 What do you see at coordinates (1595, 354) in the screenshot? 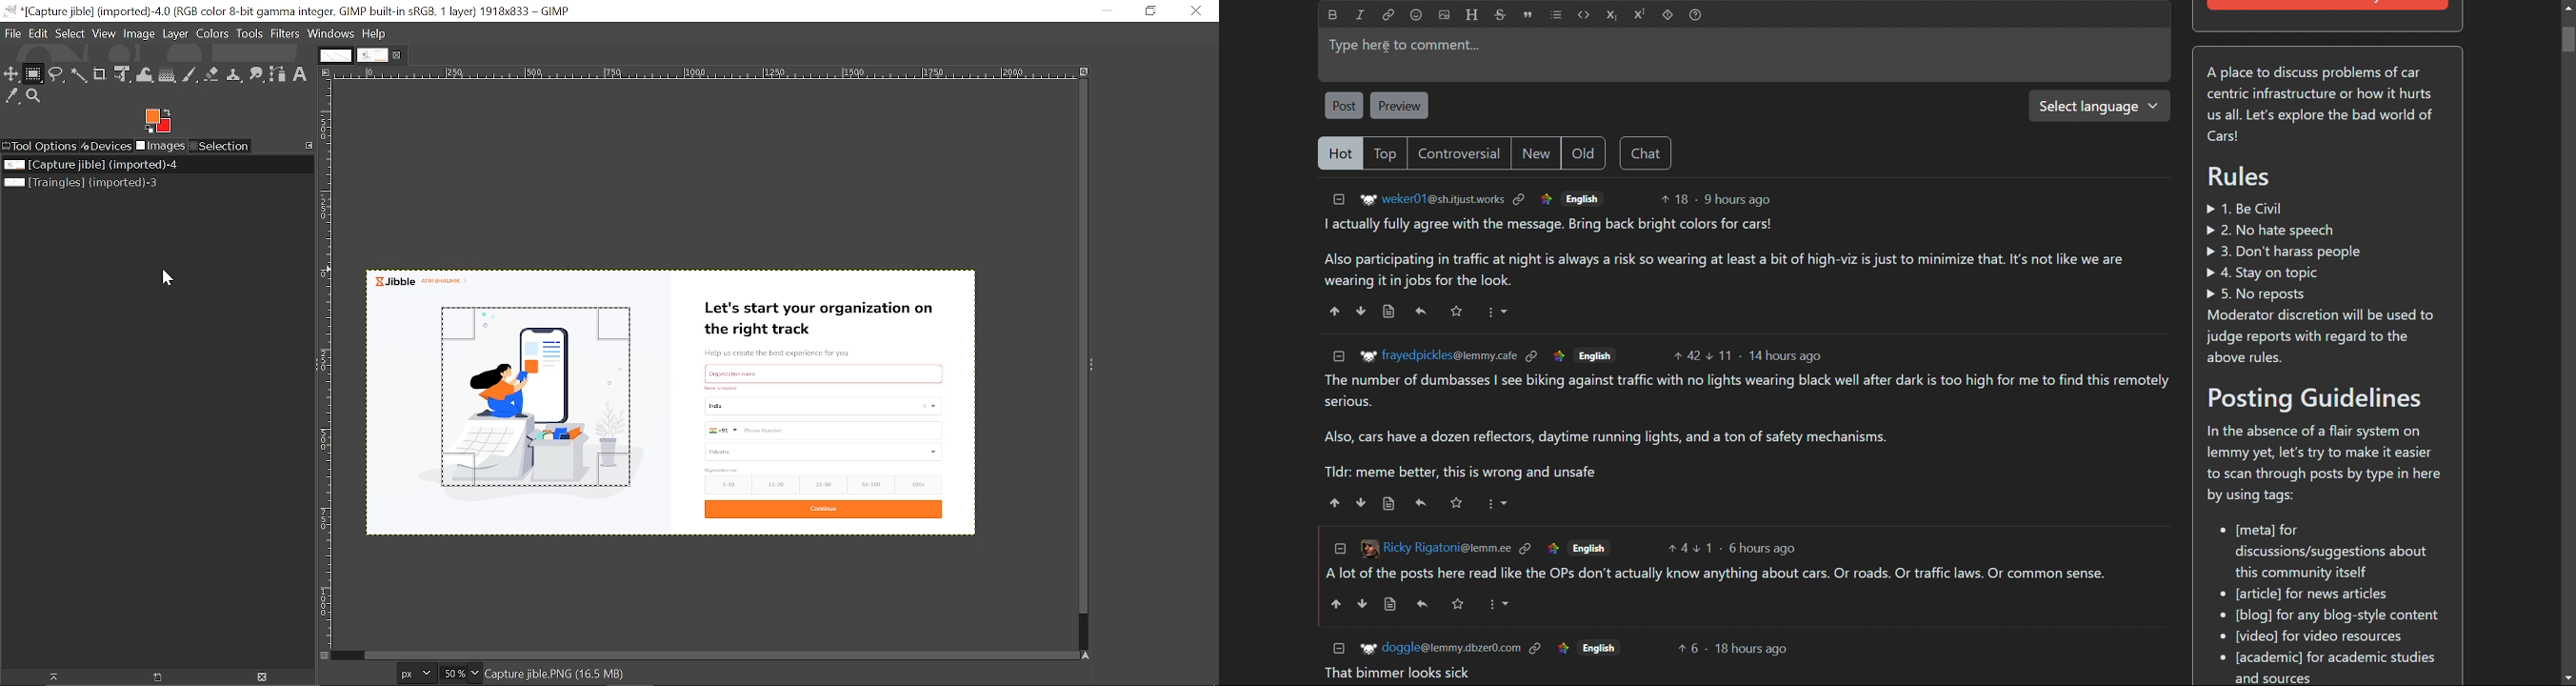
I see `English` at bounding box center [1595, 354].